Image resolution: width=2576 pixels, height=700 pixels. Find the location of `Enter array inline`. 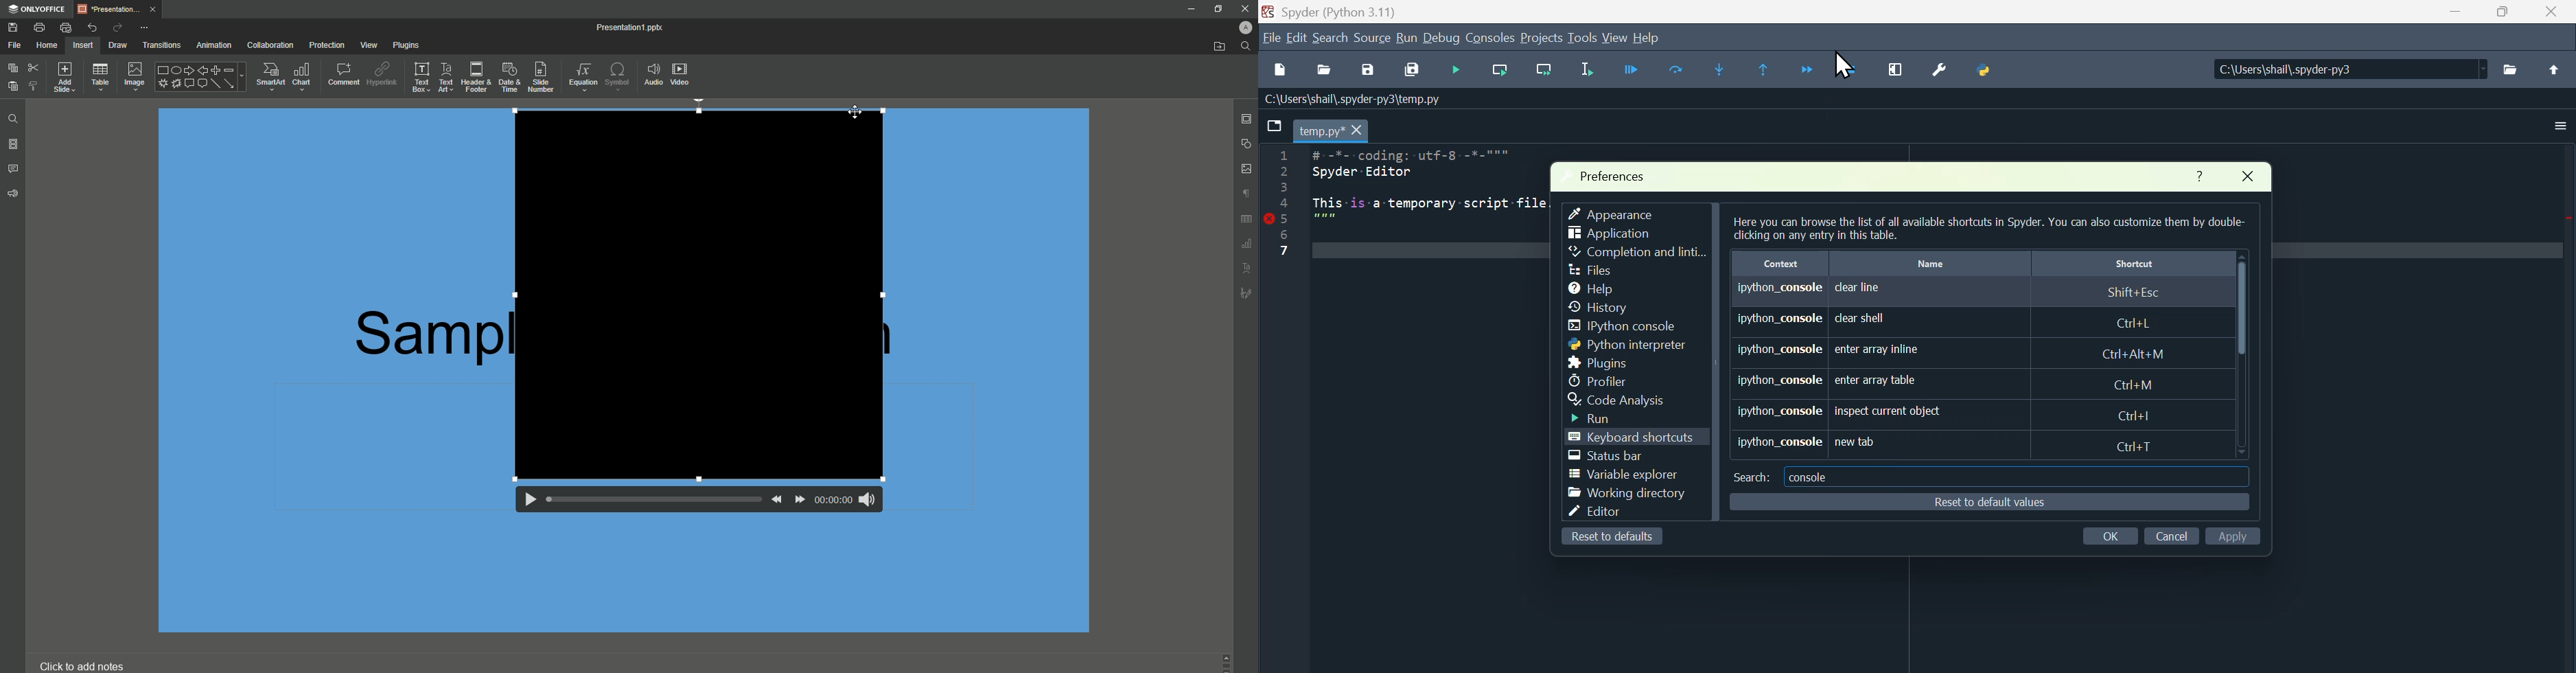

Enter array inline is located at coordinates (1953, 352).